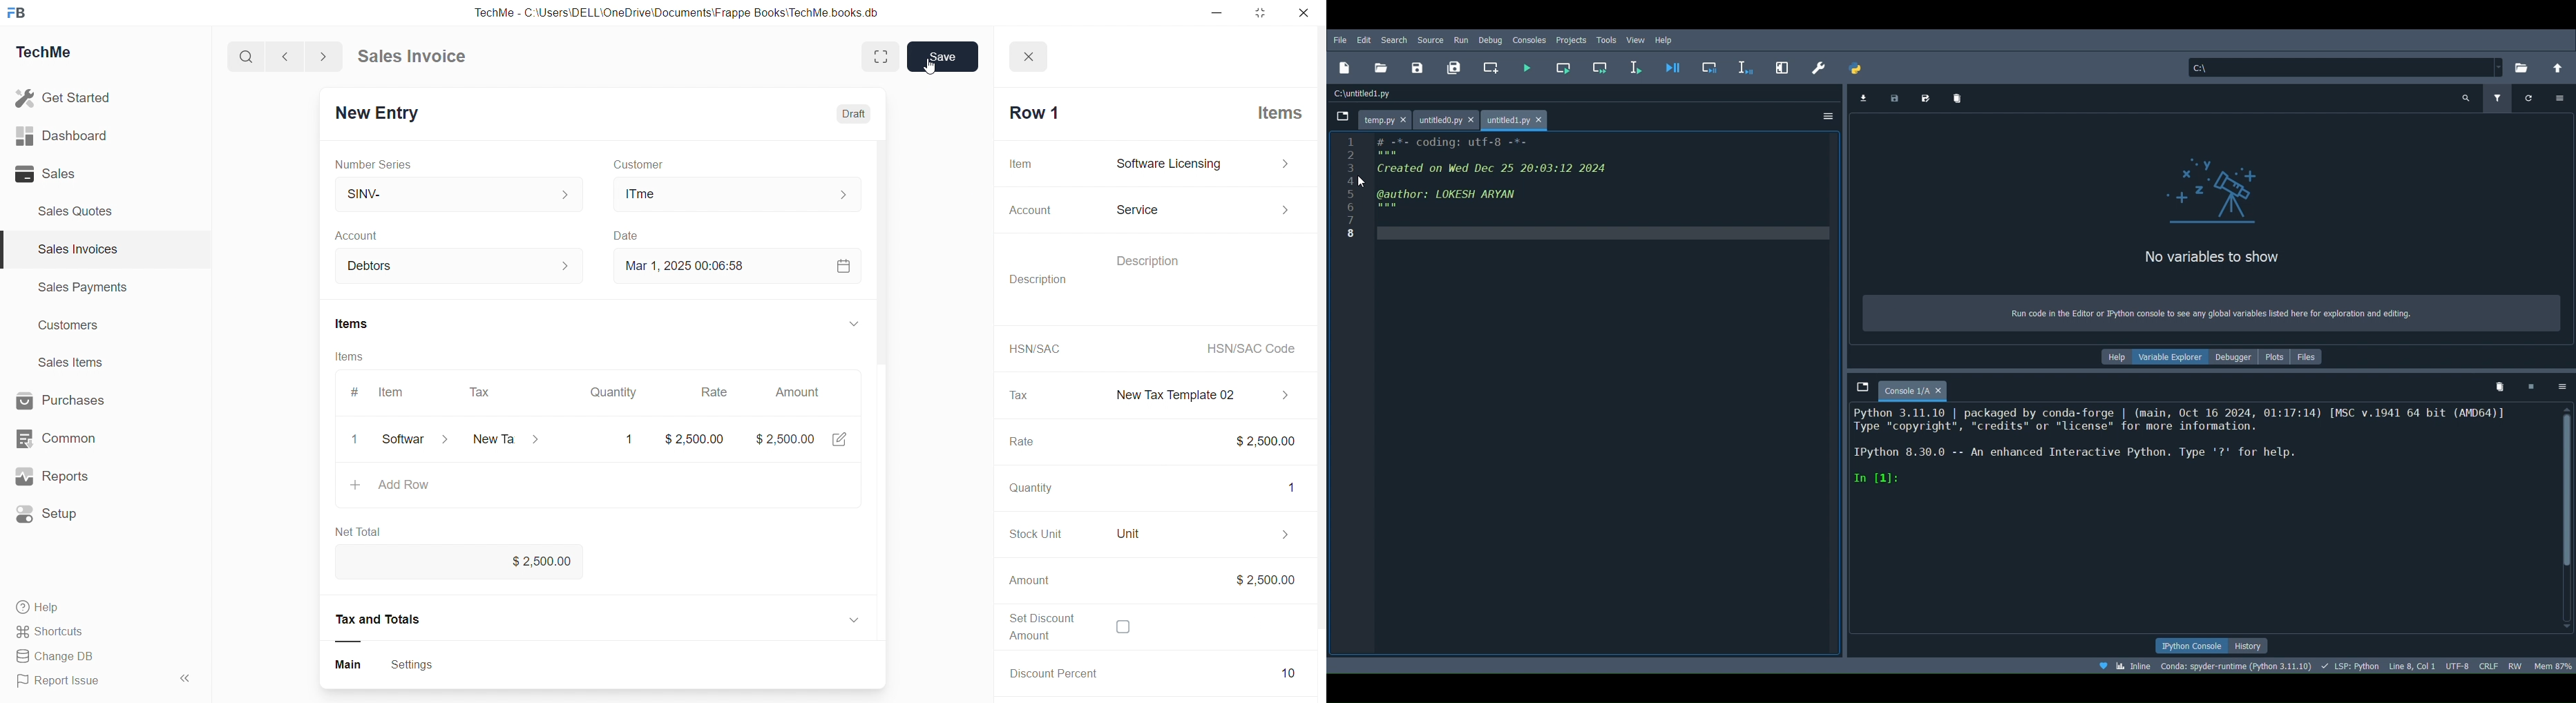  What do you see at coordinates (1337, 39) in the screenshot?
I see `File` at bounding box center [1337, 39].